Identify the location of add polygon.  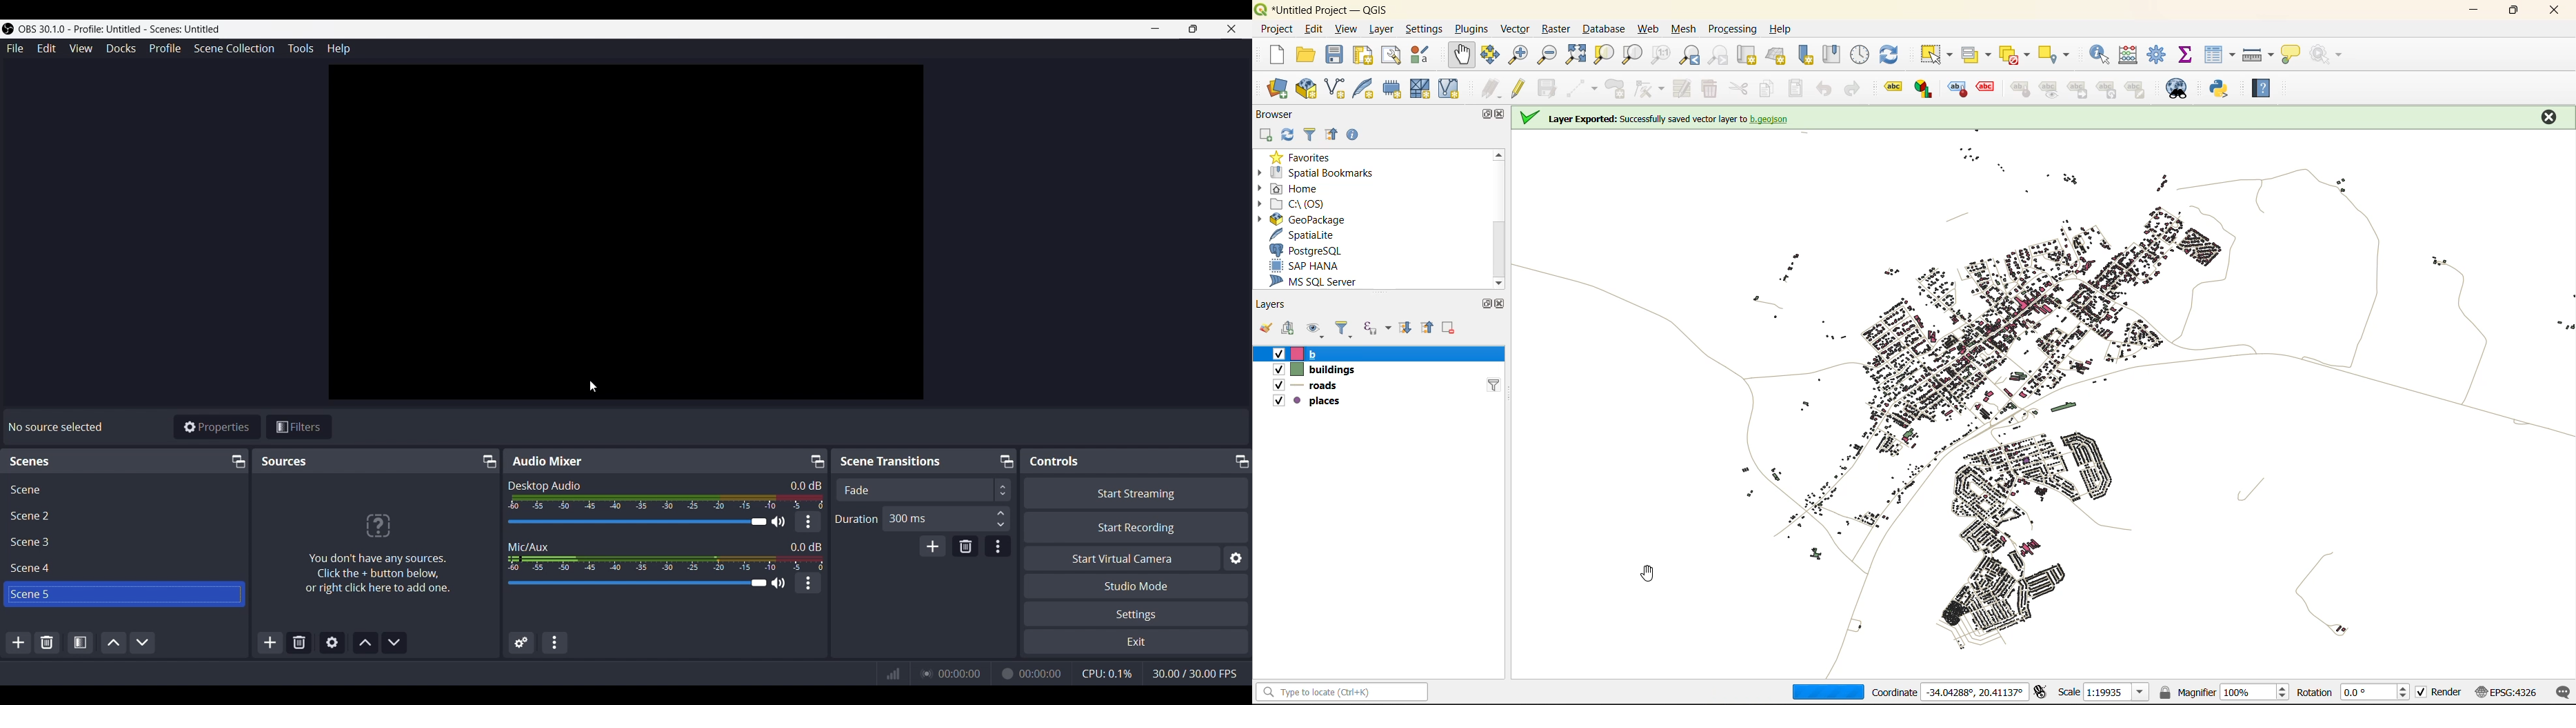
(1618, 89).